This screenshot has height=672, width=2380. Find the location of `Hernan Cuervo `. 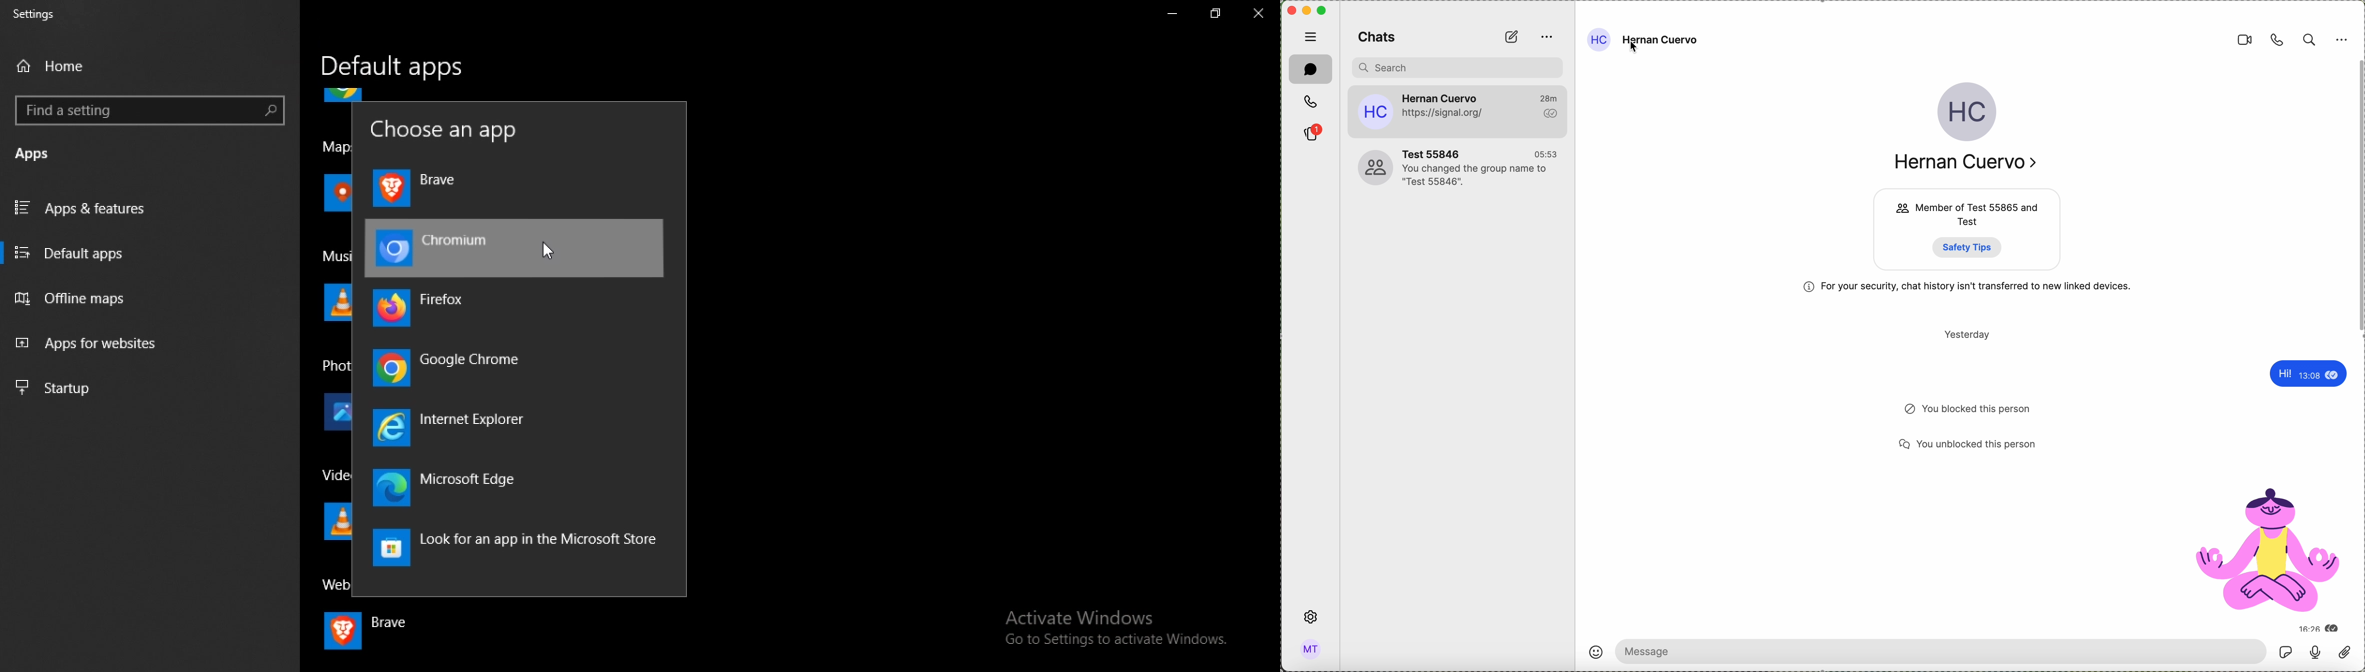

Hernan Cuervo  is located at coordinates (1441, 95).